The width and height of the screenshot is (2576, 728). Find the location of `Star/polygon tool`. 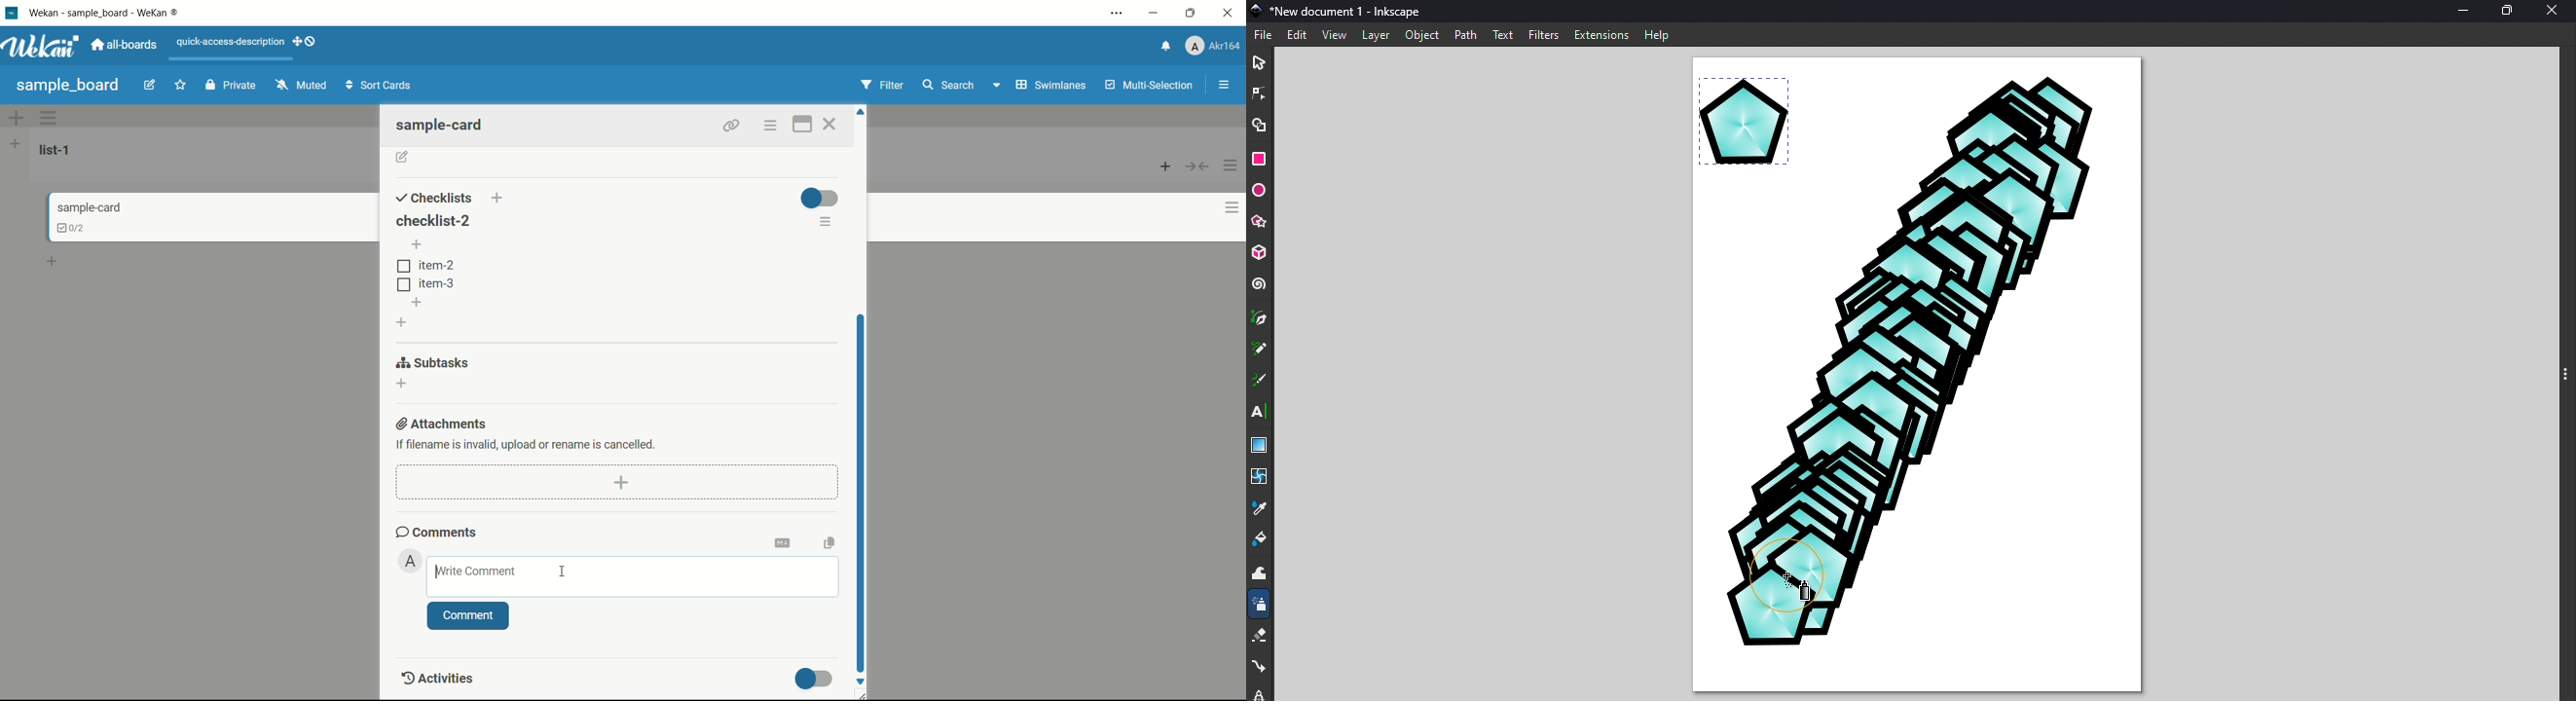

Star/polygon tool is located at coordinates (1262, 221).